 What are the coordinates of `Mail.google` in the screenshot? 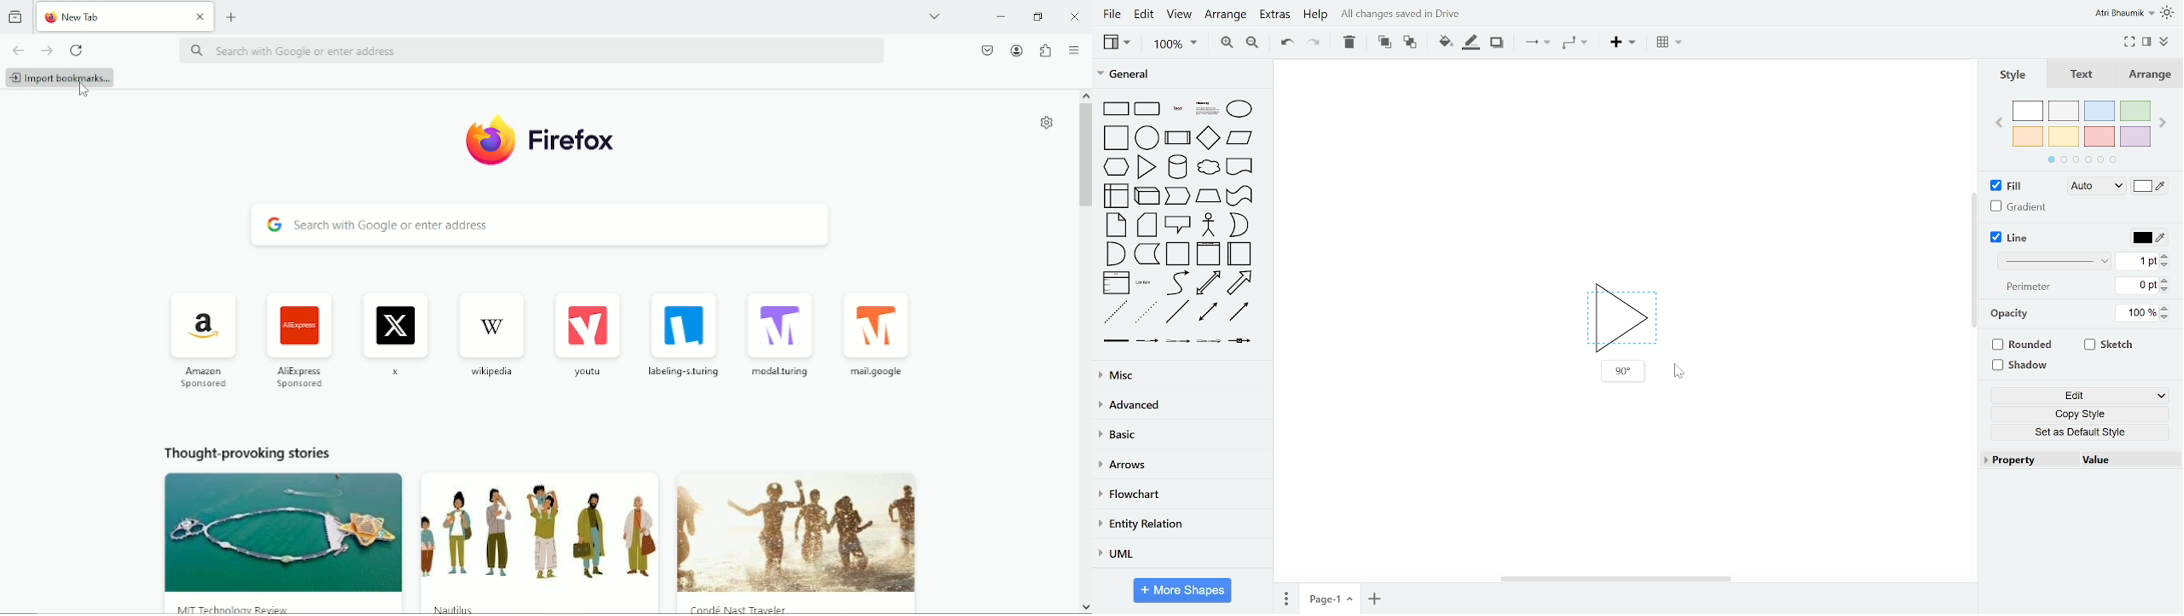 It's located at (876, 335).